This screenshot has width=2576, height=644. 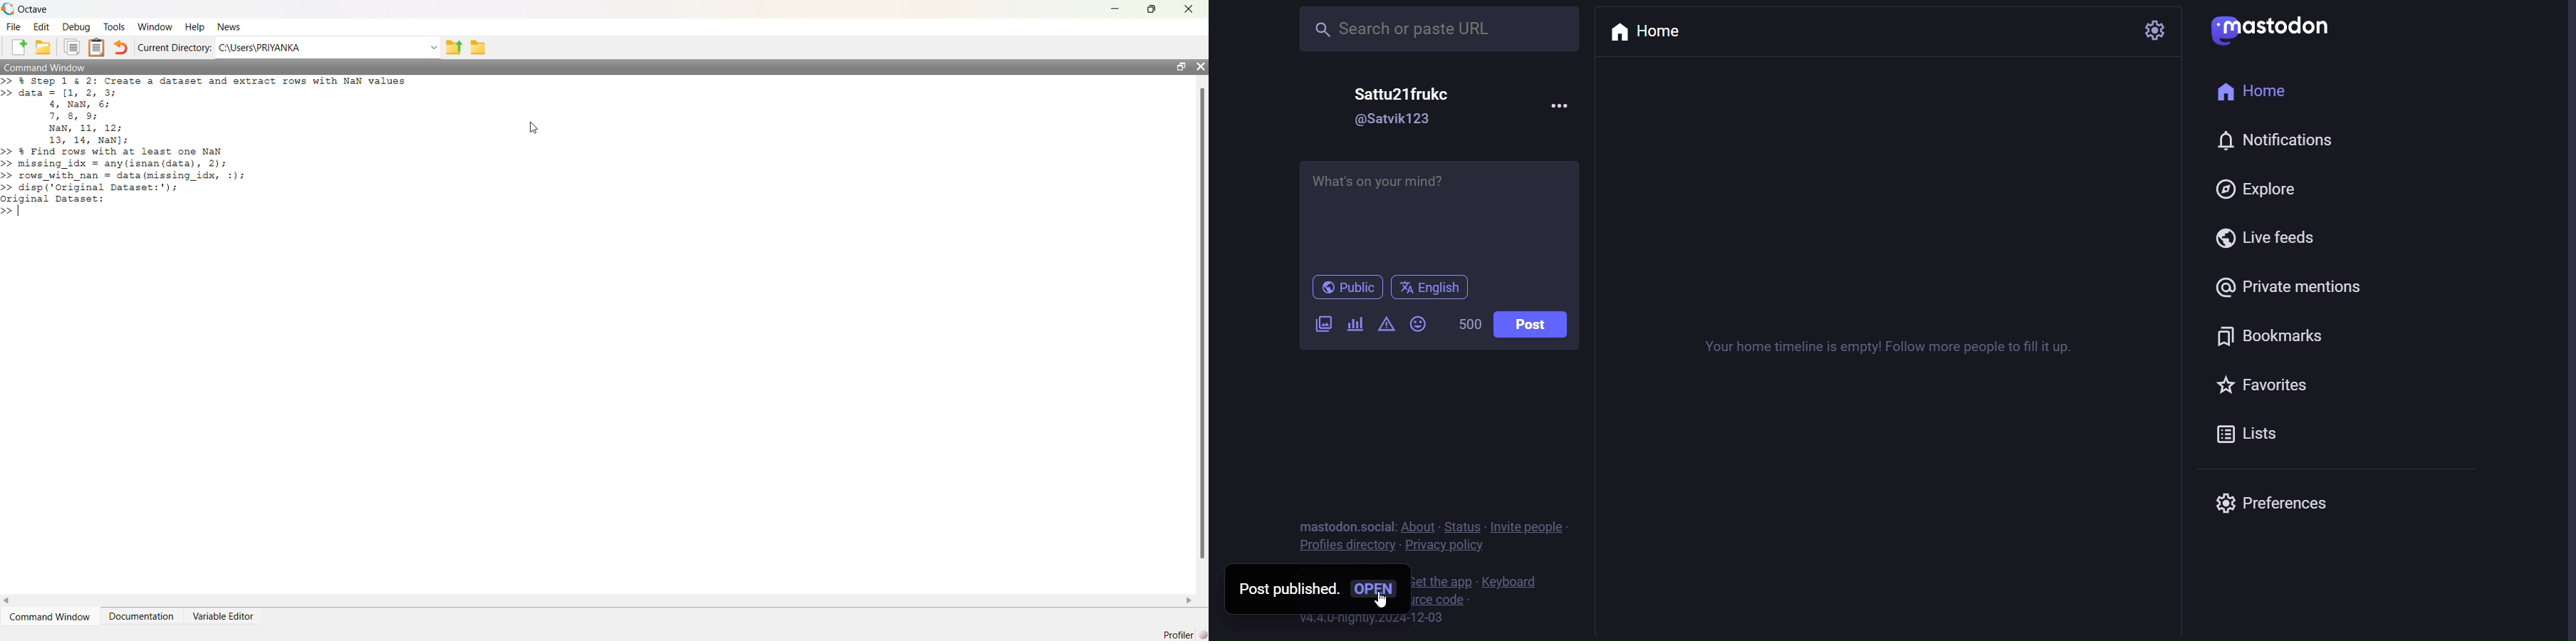 What do you see at coordinates (2153, 33) in the screenshot?
I see `setting` at bounding box center [2153, 33].